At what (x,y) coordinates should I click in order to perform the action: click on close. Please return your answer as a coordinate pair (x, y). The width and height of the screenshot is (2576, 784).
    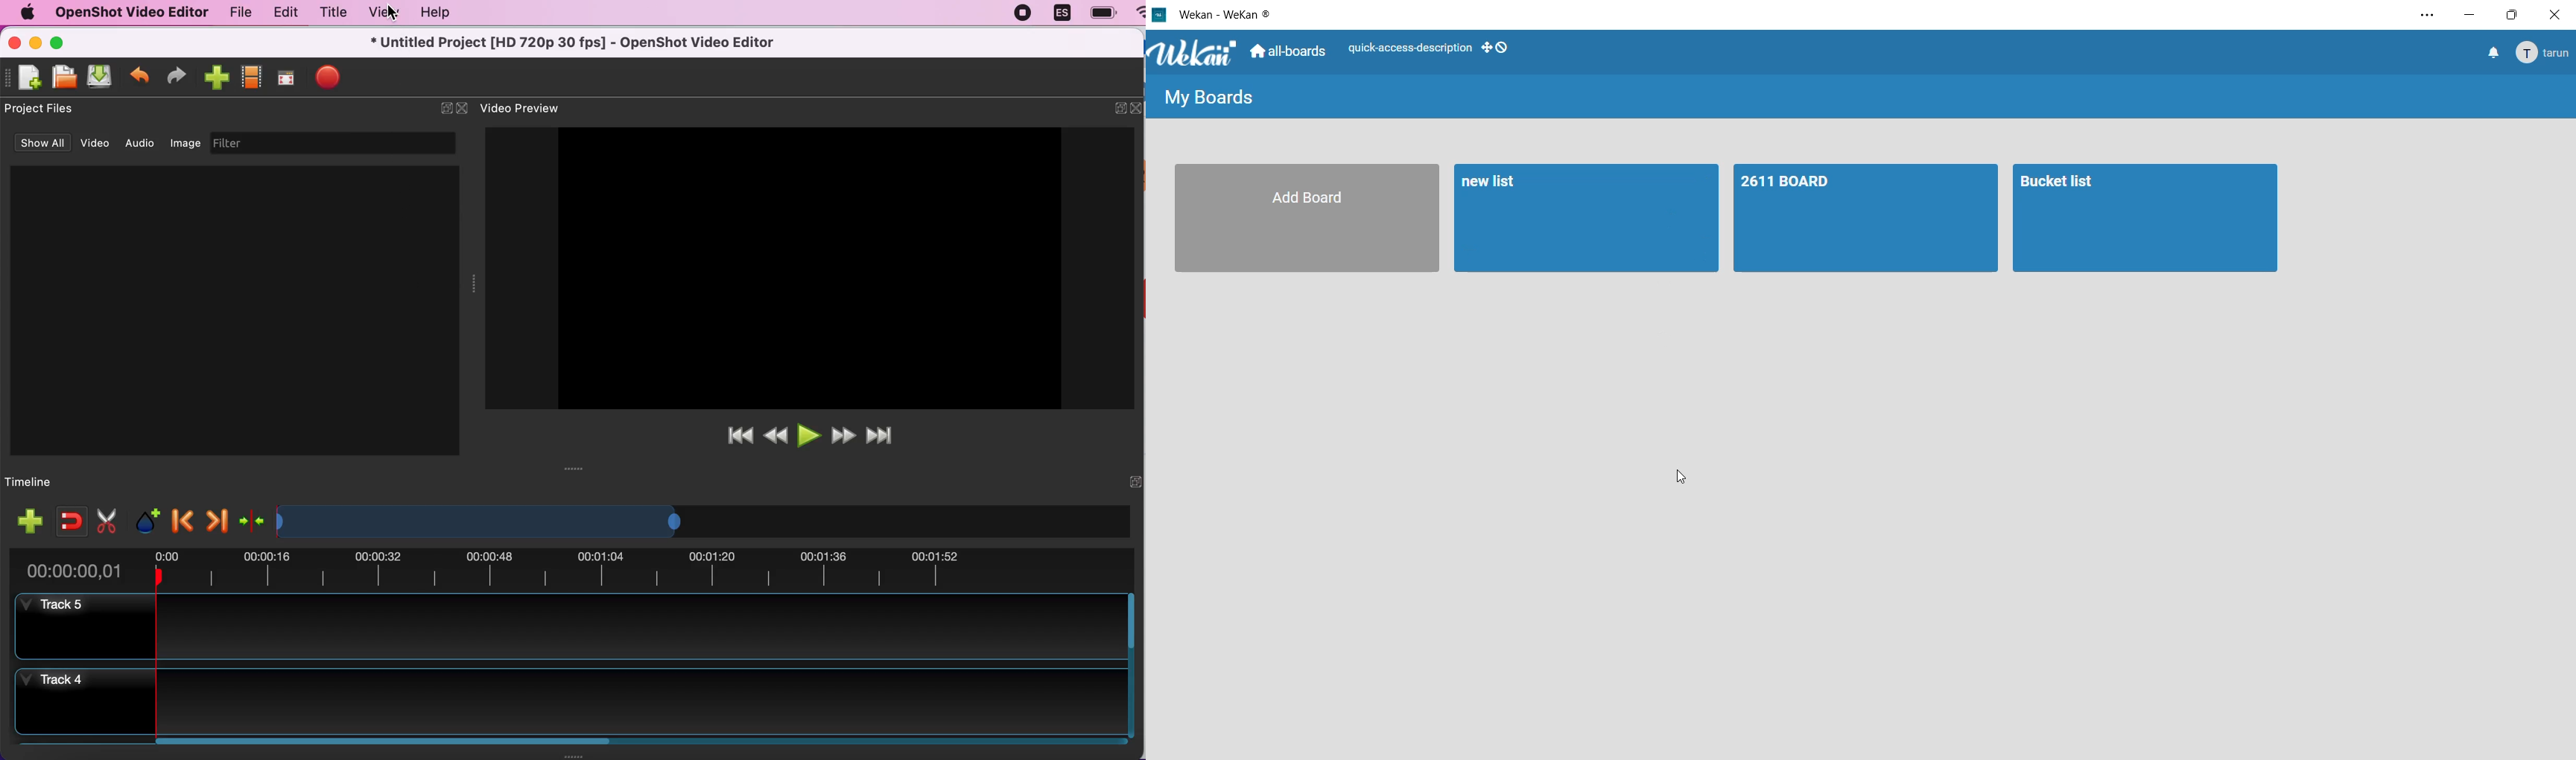
    Looking at the image, I should click on (466, 105).